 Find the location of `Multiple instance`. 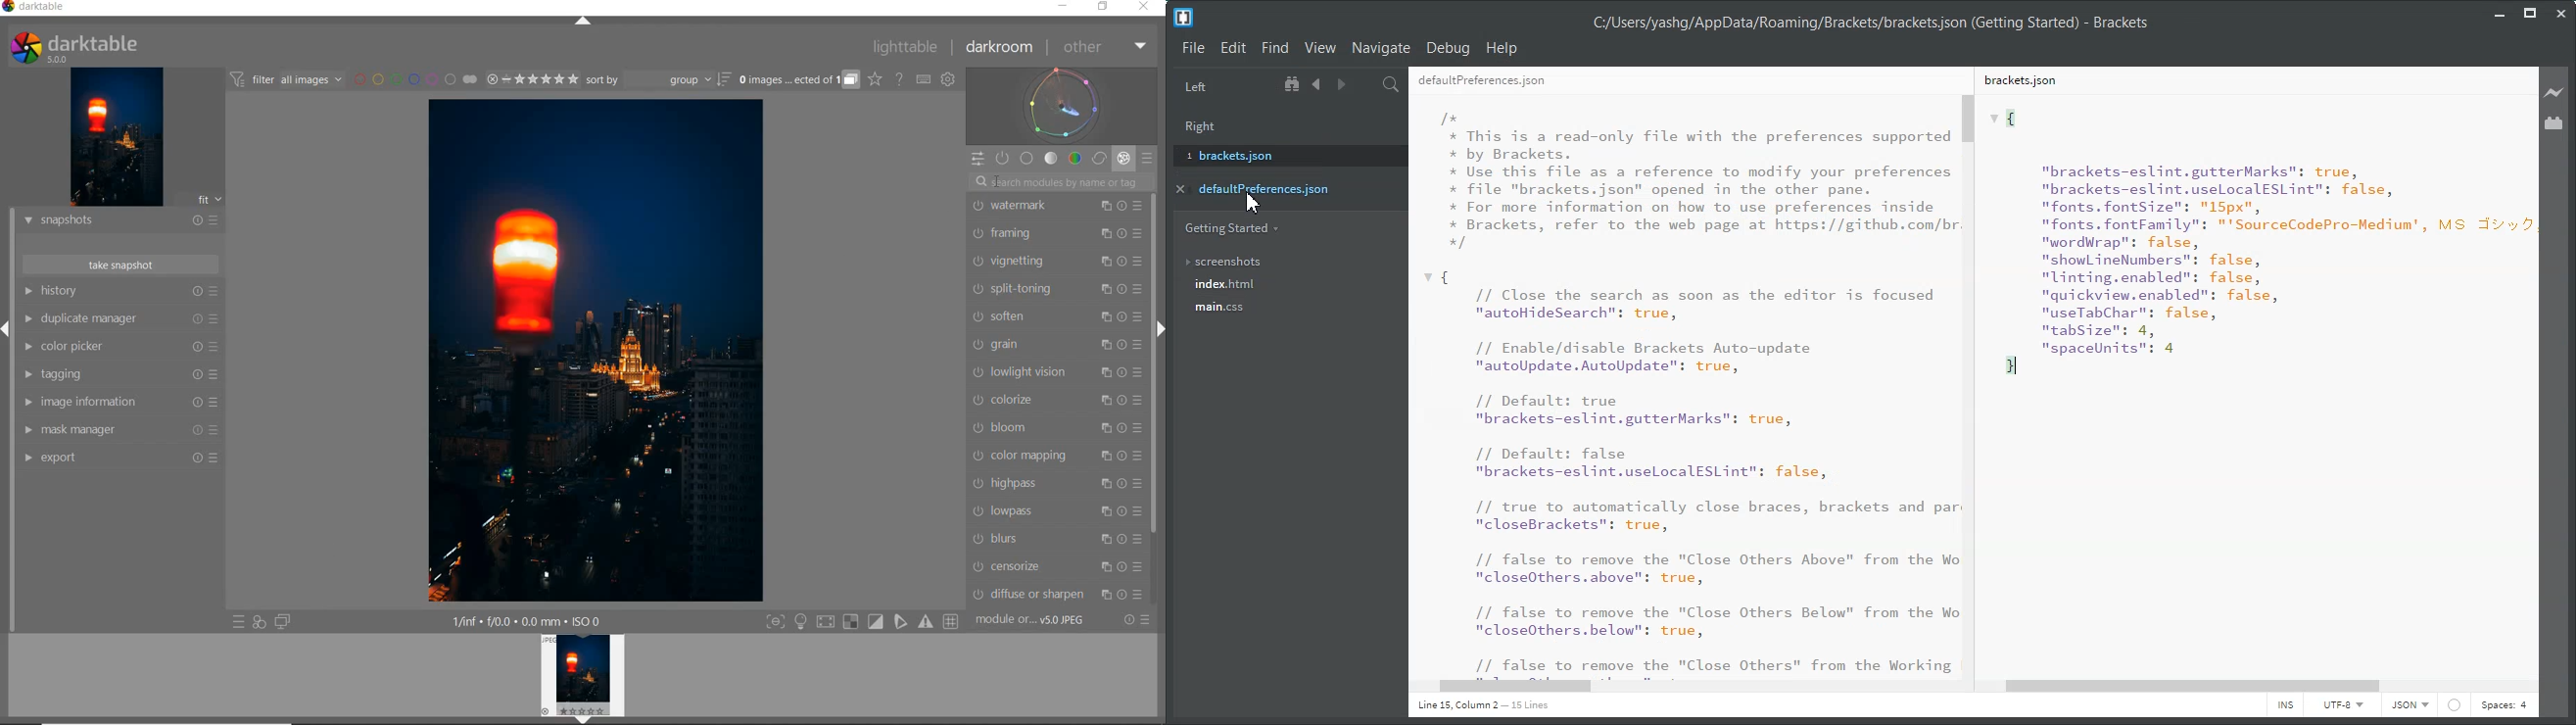

Multiple instance is located at coordinates (1105, 206).